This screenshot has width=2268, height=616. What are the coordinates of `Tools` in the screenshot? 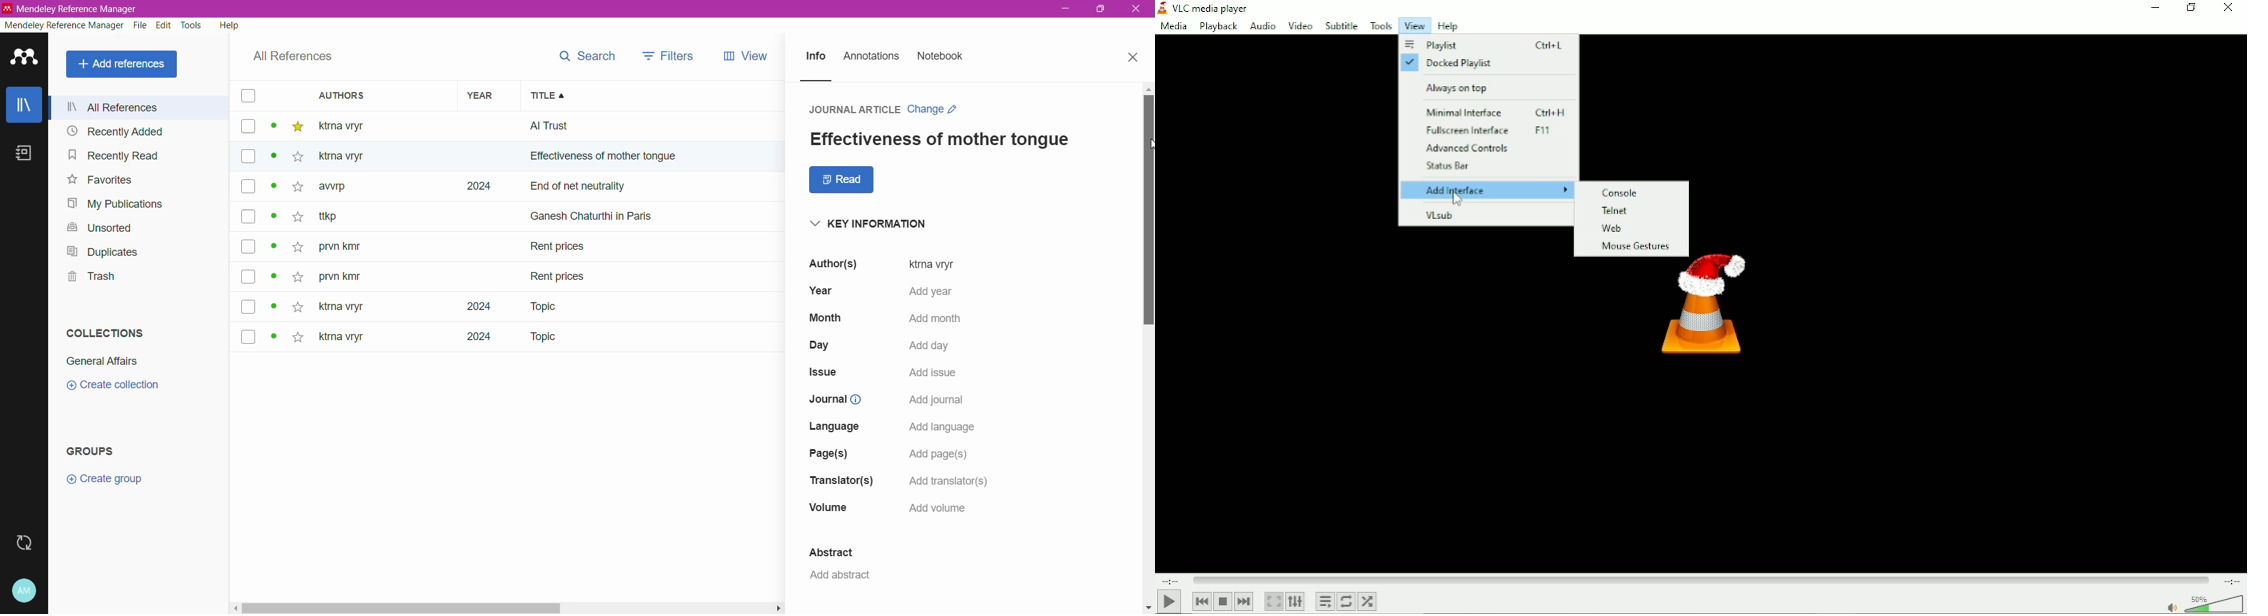 It's located at (1381, 23).